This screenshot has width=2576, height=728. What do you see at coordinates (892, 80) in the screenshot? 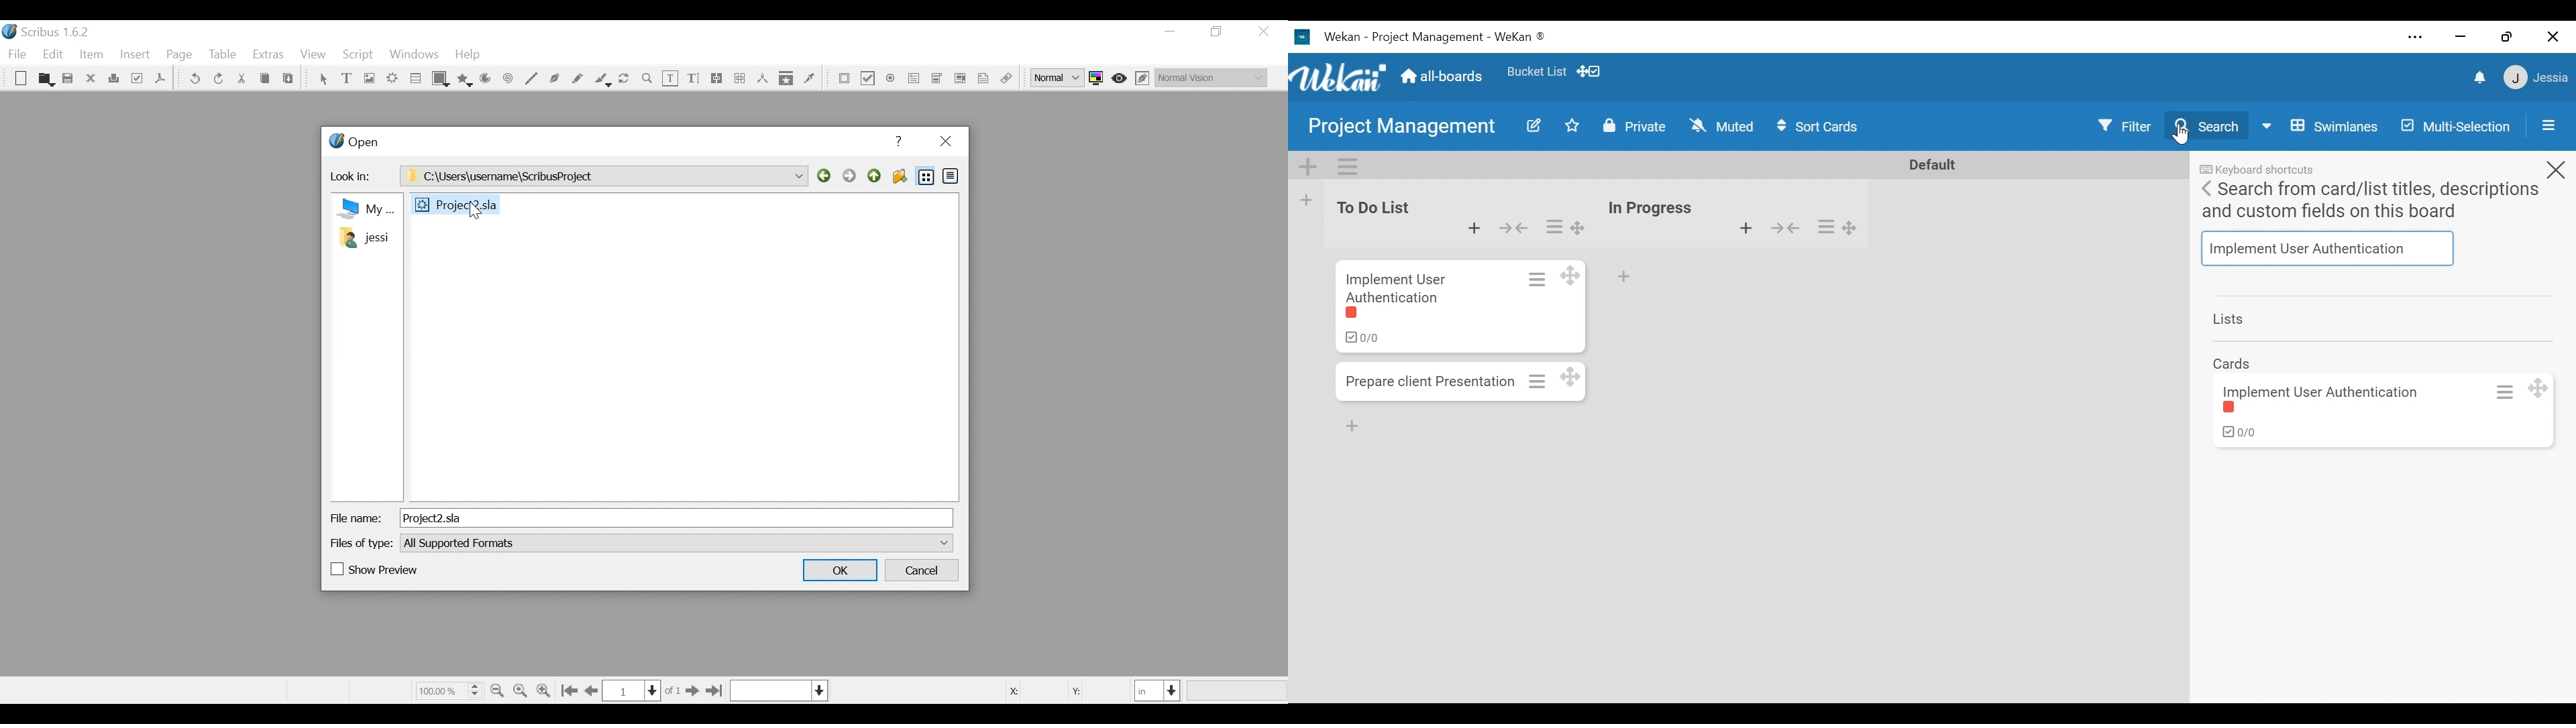
I see `PDF Radio Button` at bounding box center [892, 80].